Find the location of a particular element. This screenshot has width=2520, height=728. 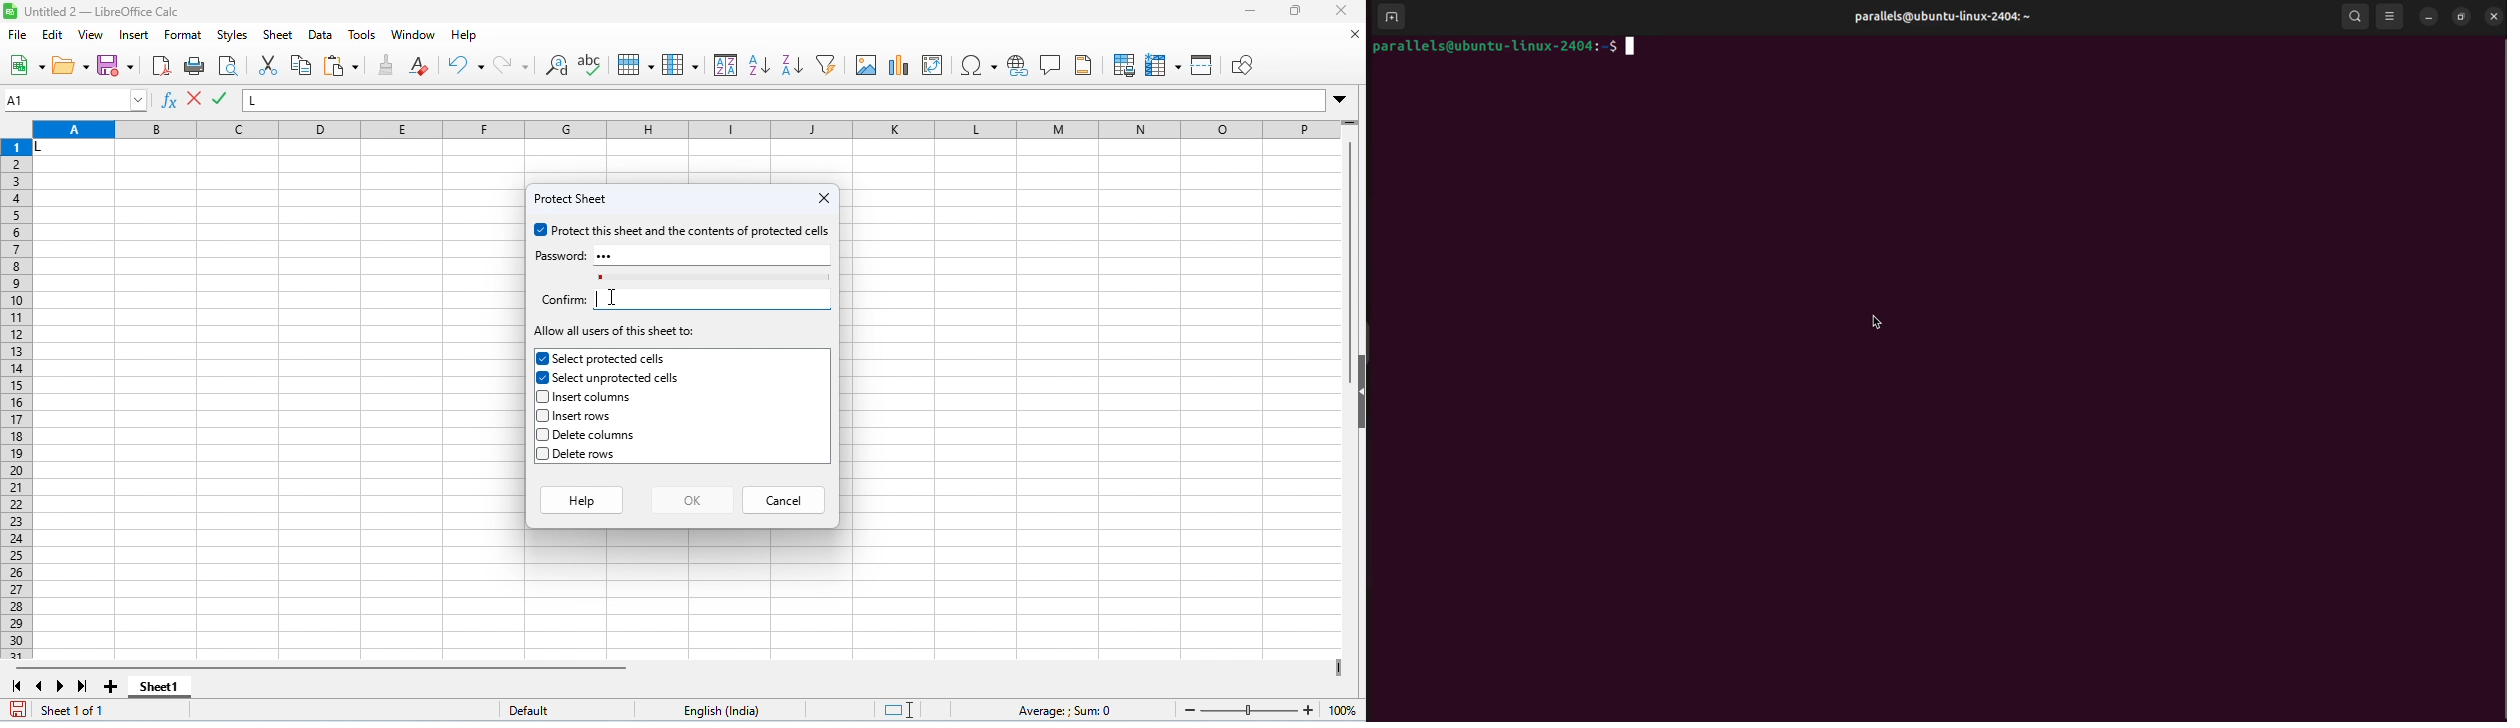

redo is located at coordinates (511, 65).